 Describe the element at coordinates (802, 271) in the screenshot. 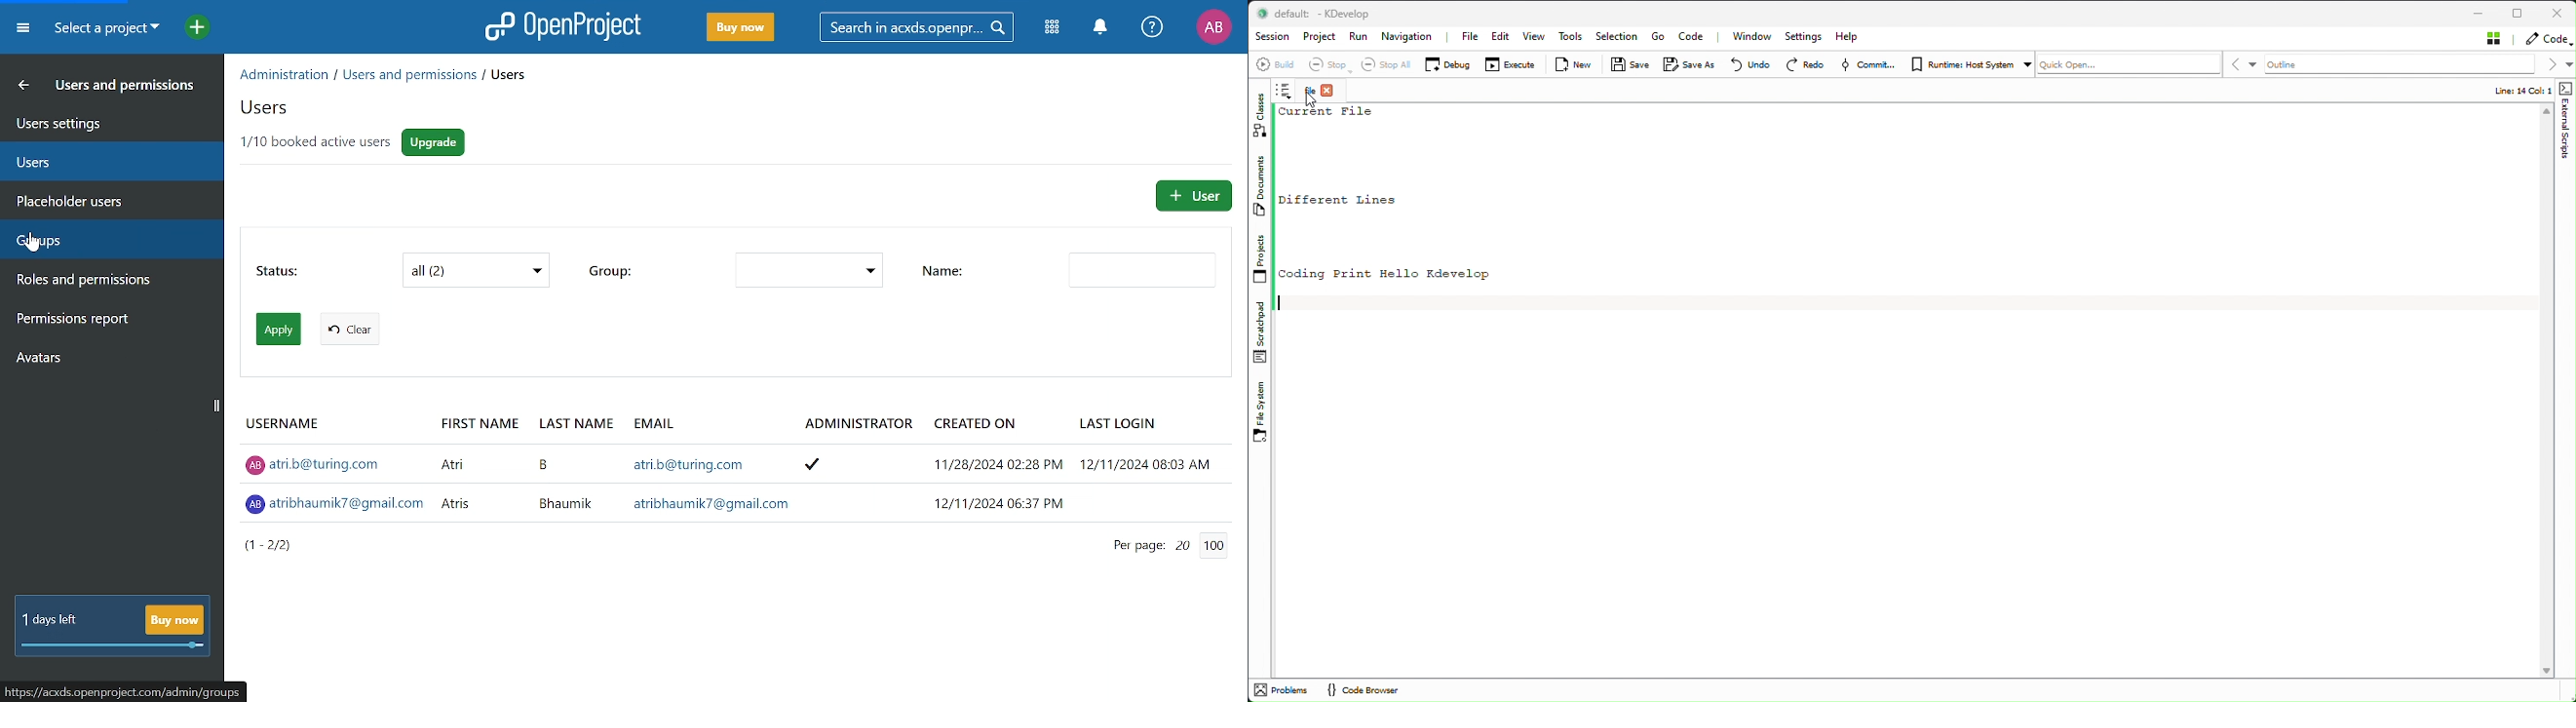

I see `Group` at that location.